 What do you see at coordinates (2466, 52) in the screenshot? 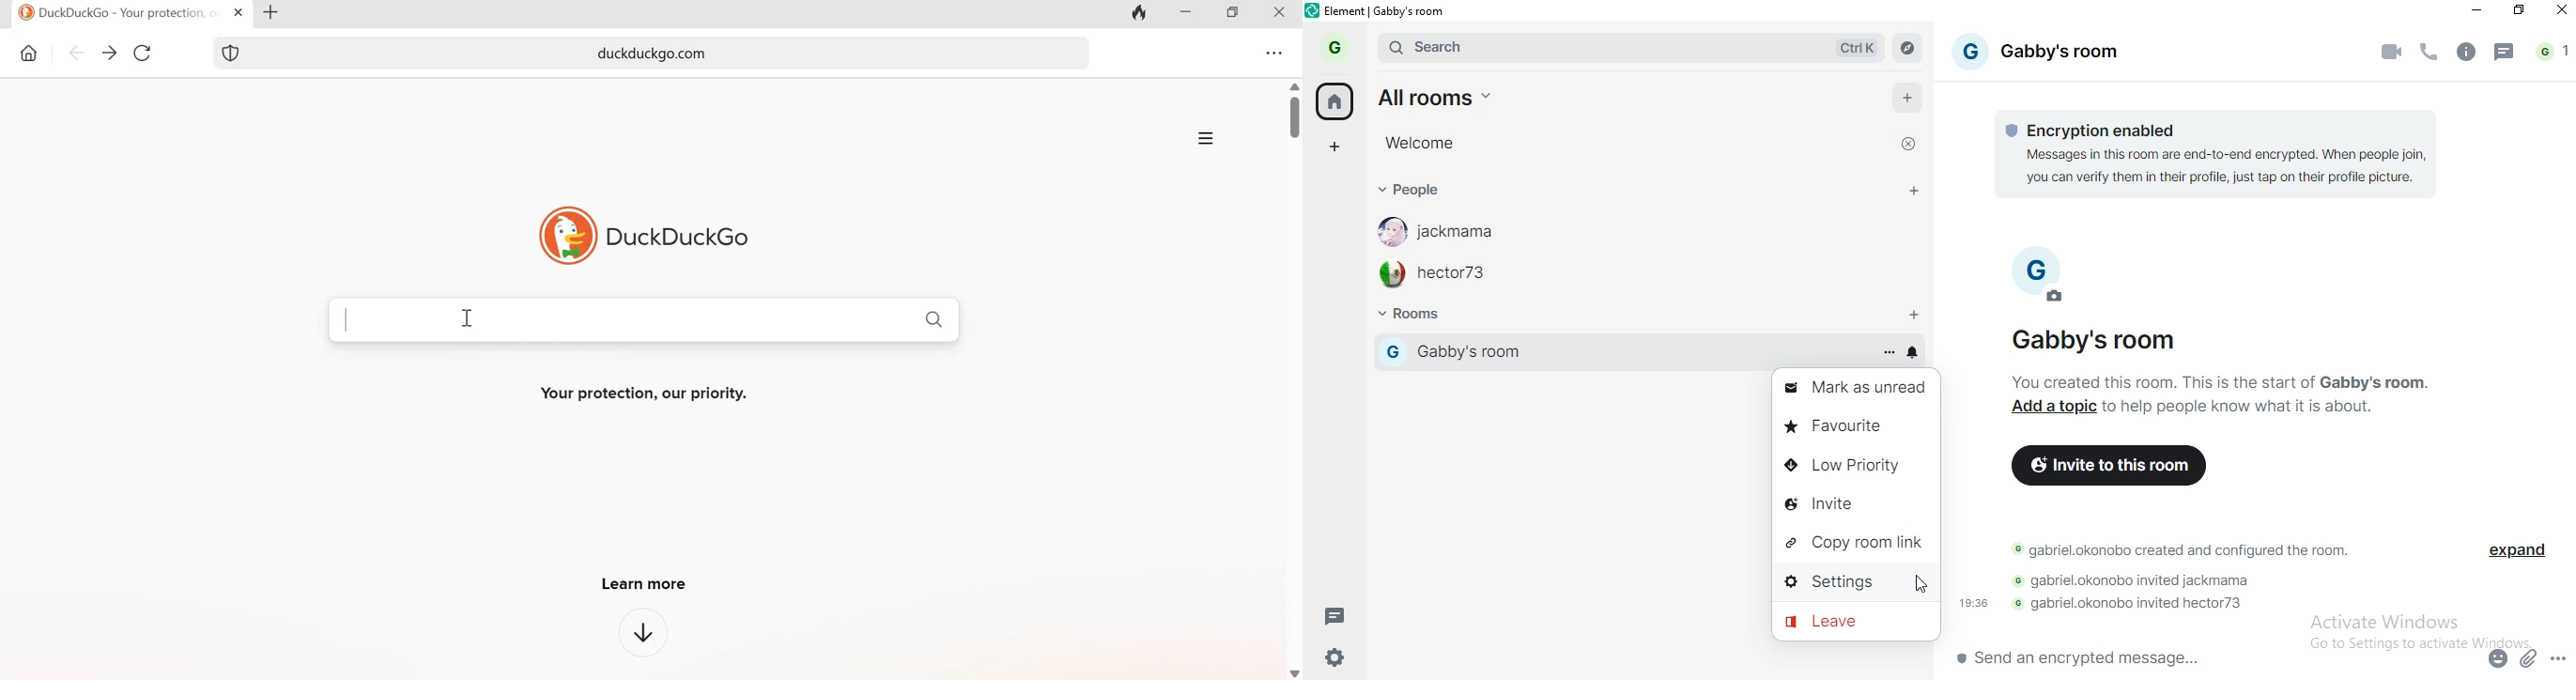
I see `info` at bounding box center [2466, 52].